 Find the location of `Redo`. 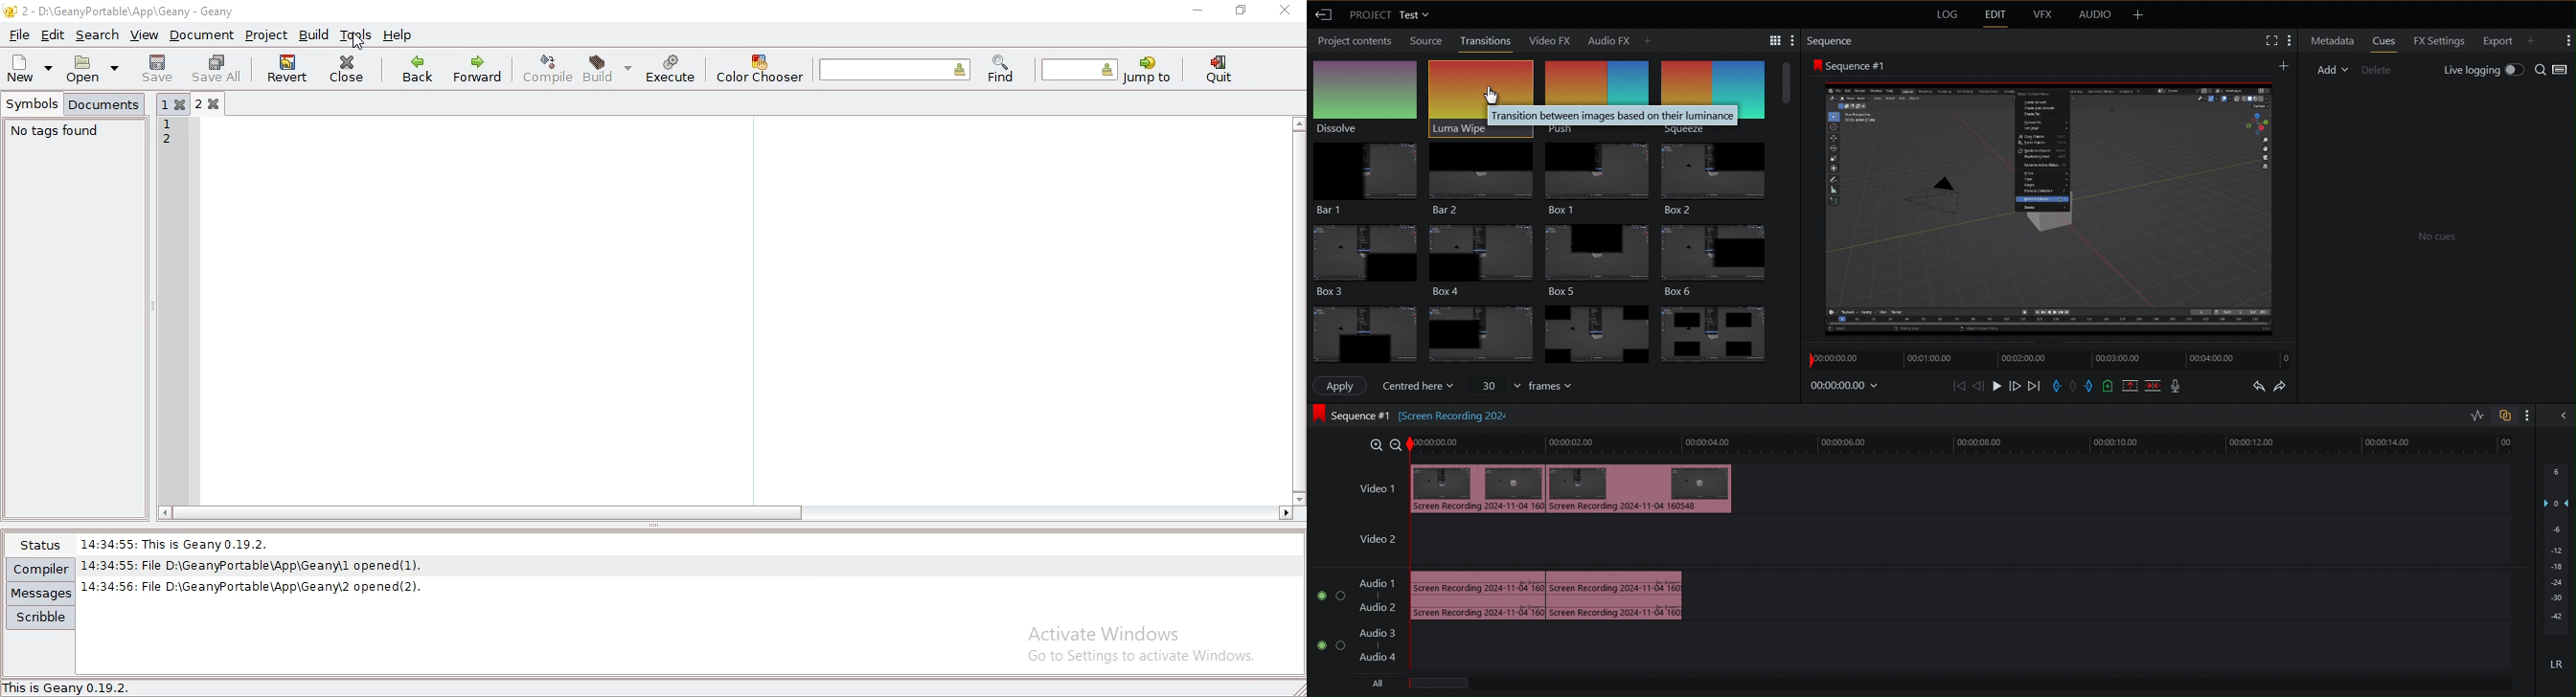

Redo is located at coordinates (2285, 385).